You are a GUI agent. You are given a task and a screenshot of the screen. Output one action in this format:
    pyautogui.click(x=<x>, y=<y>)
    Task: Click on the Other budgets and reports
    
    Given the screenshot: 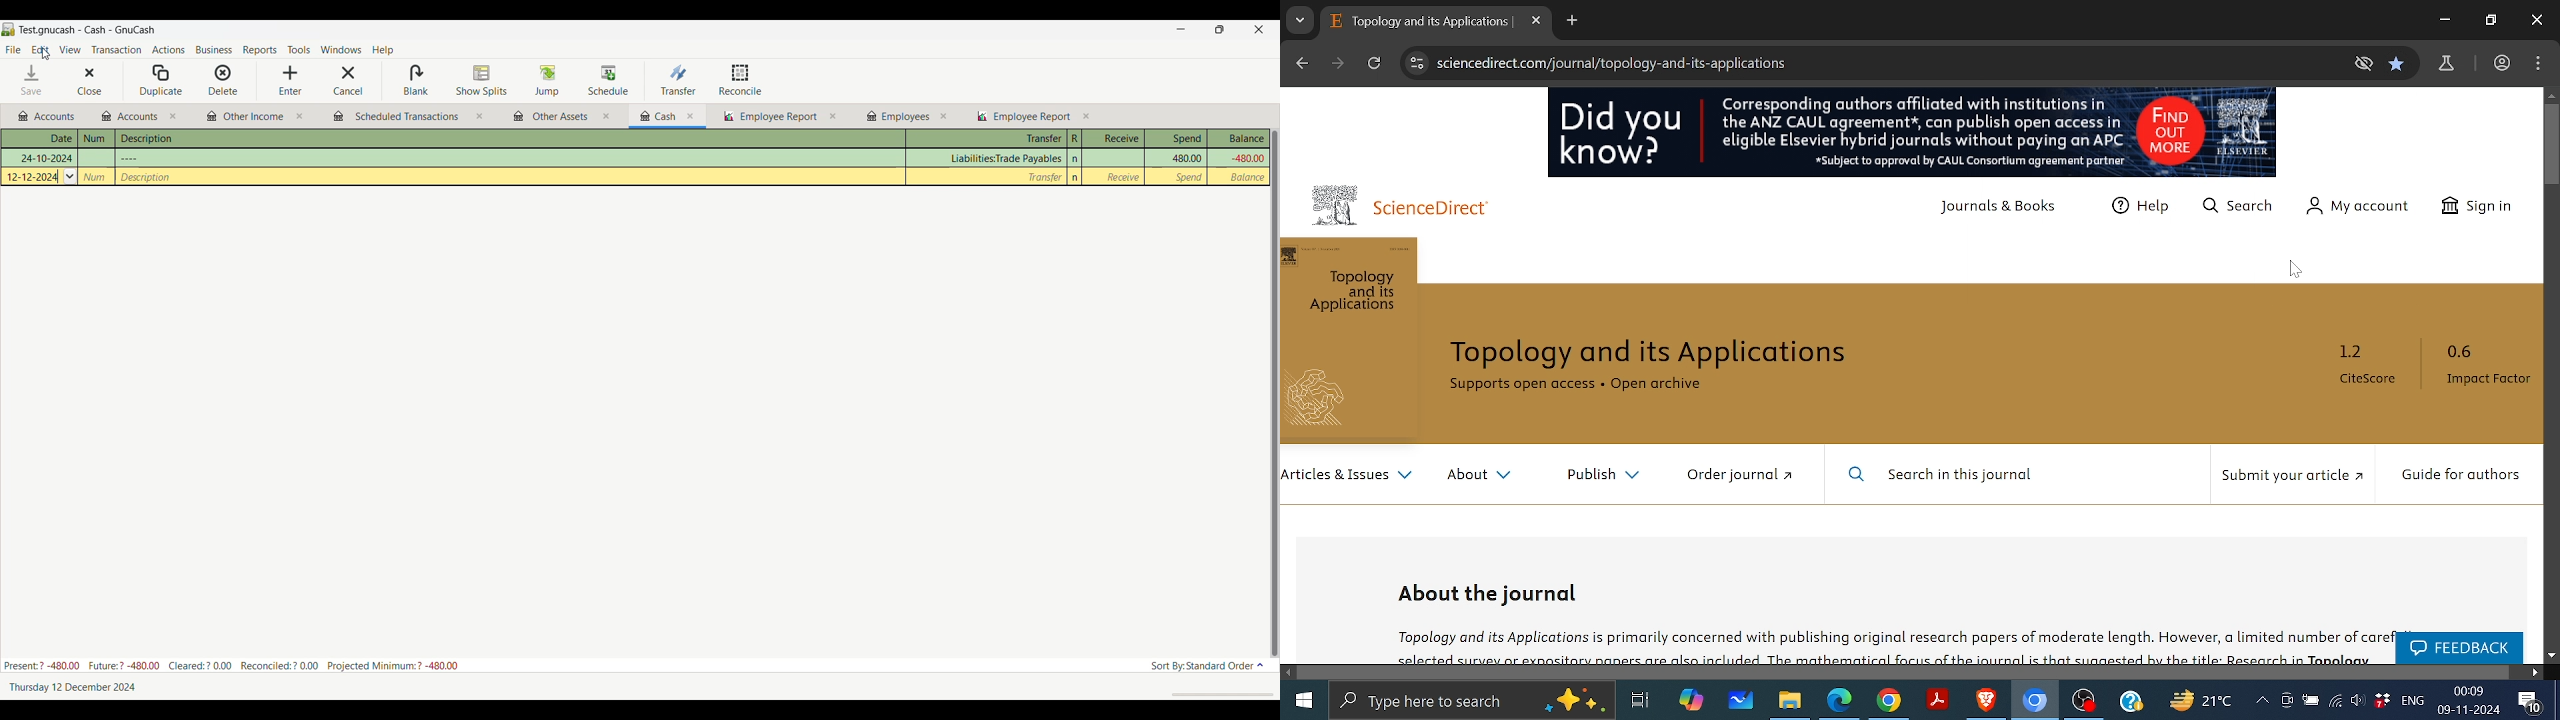 What is the action you would take?
    pyautogui.click(x=46, y=117)
    